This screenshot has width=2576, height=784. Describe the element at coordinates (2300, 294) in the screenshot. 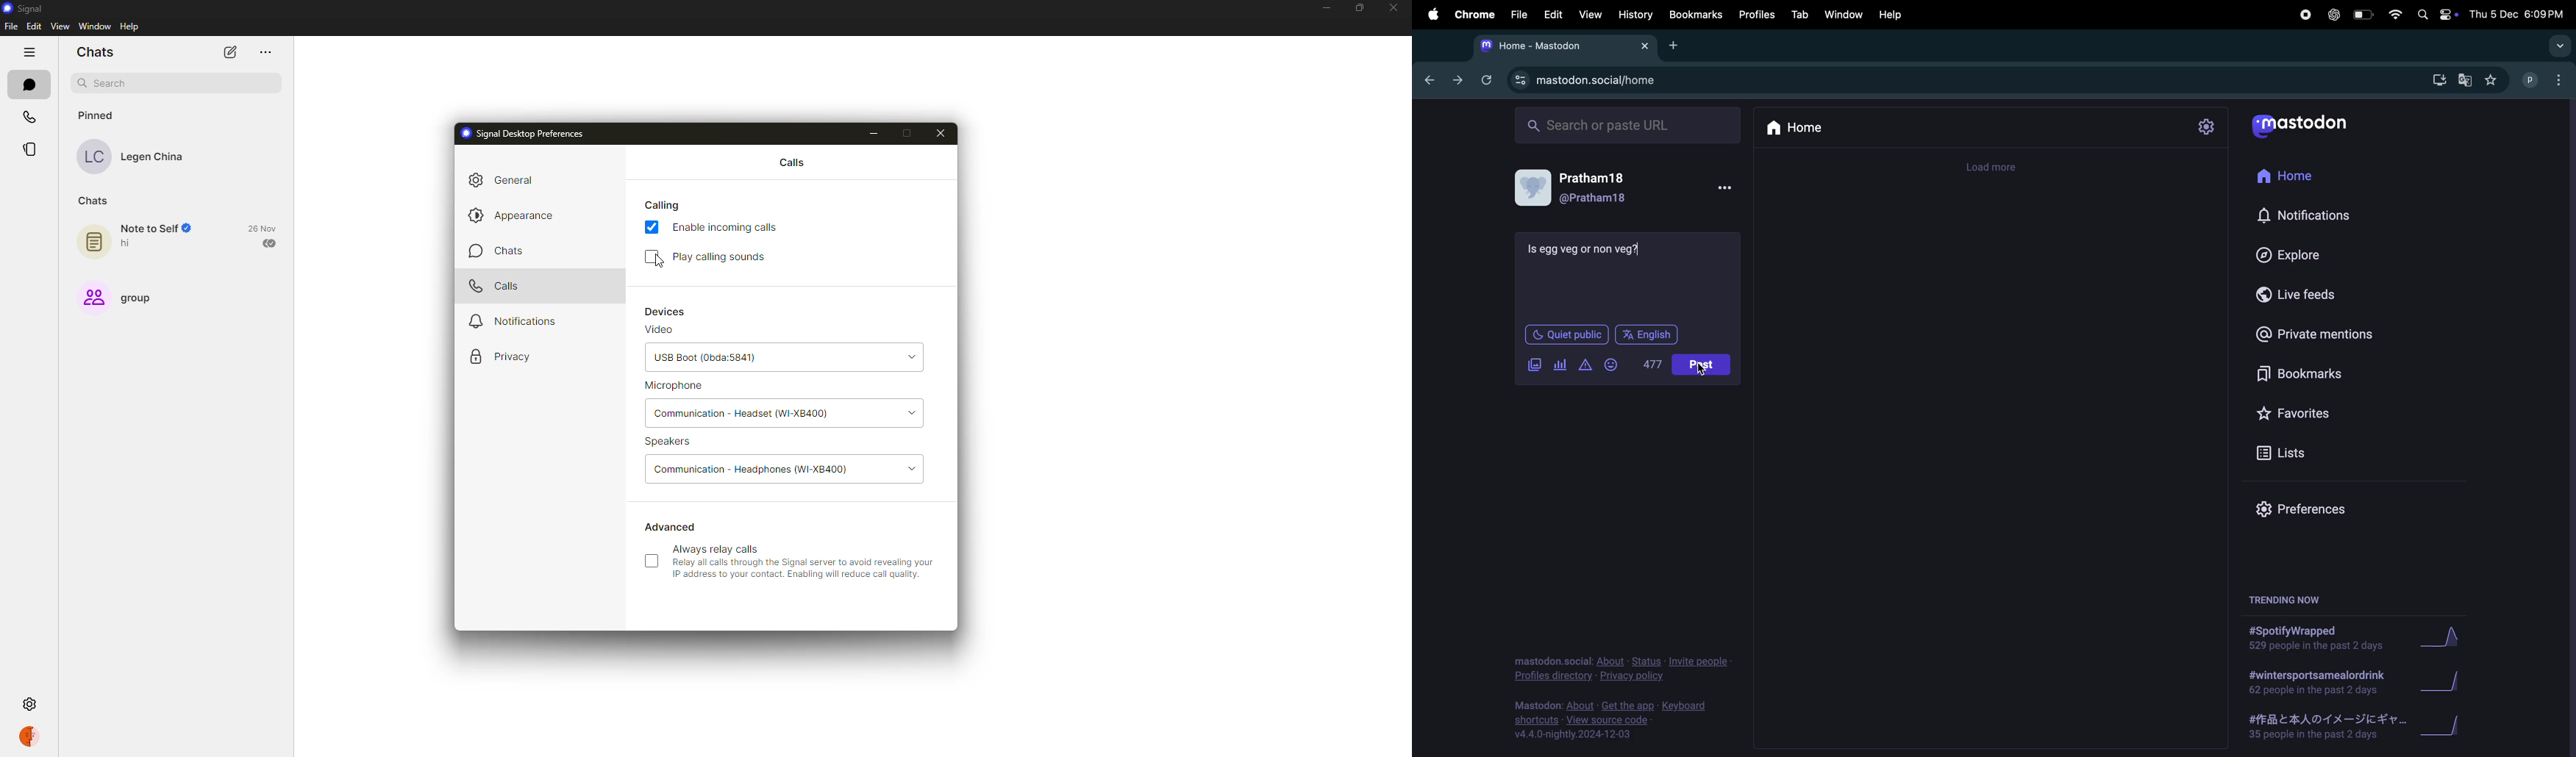

I see `Live feeds` at that location.